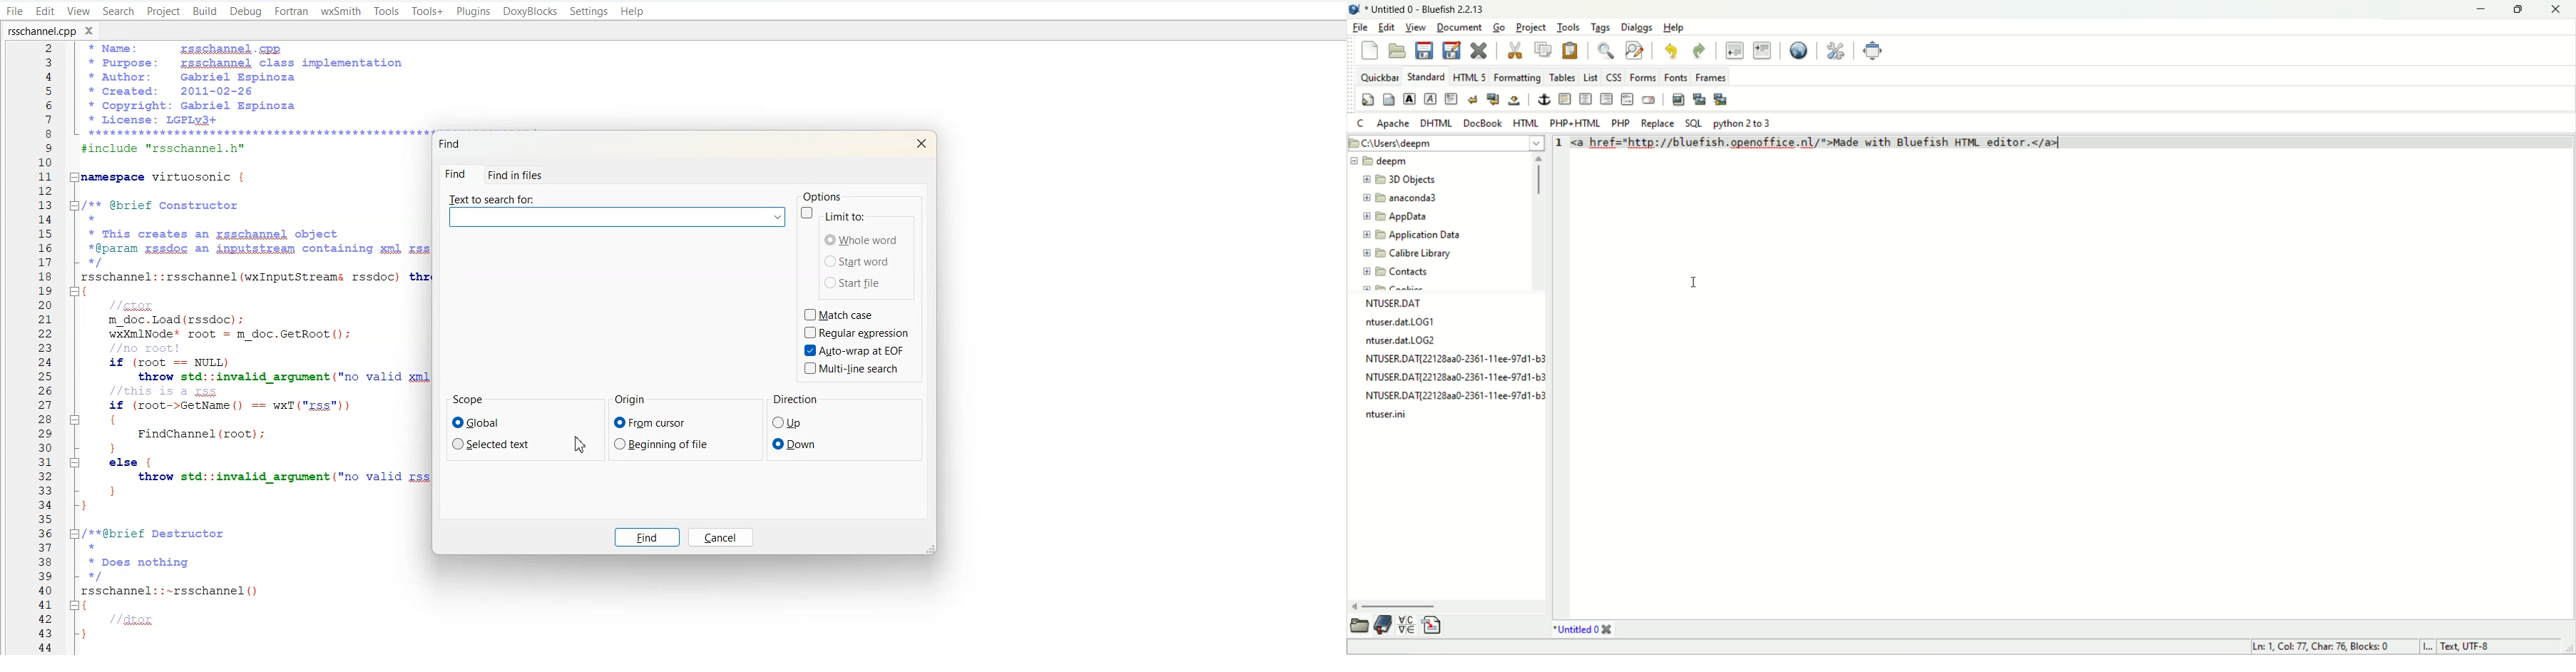 This screenshot has width=2576, height=672. Describe the element at coordinates (76, 176) in the screenshot. I see `Collapse` at that location.